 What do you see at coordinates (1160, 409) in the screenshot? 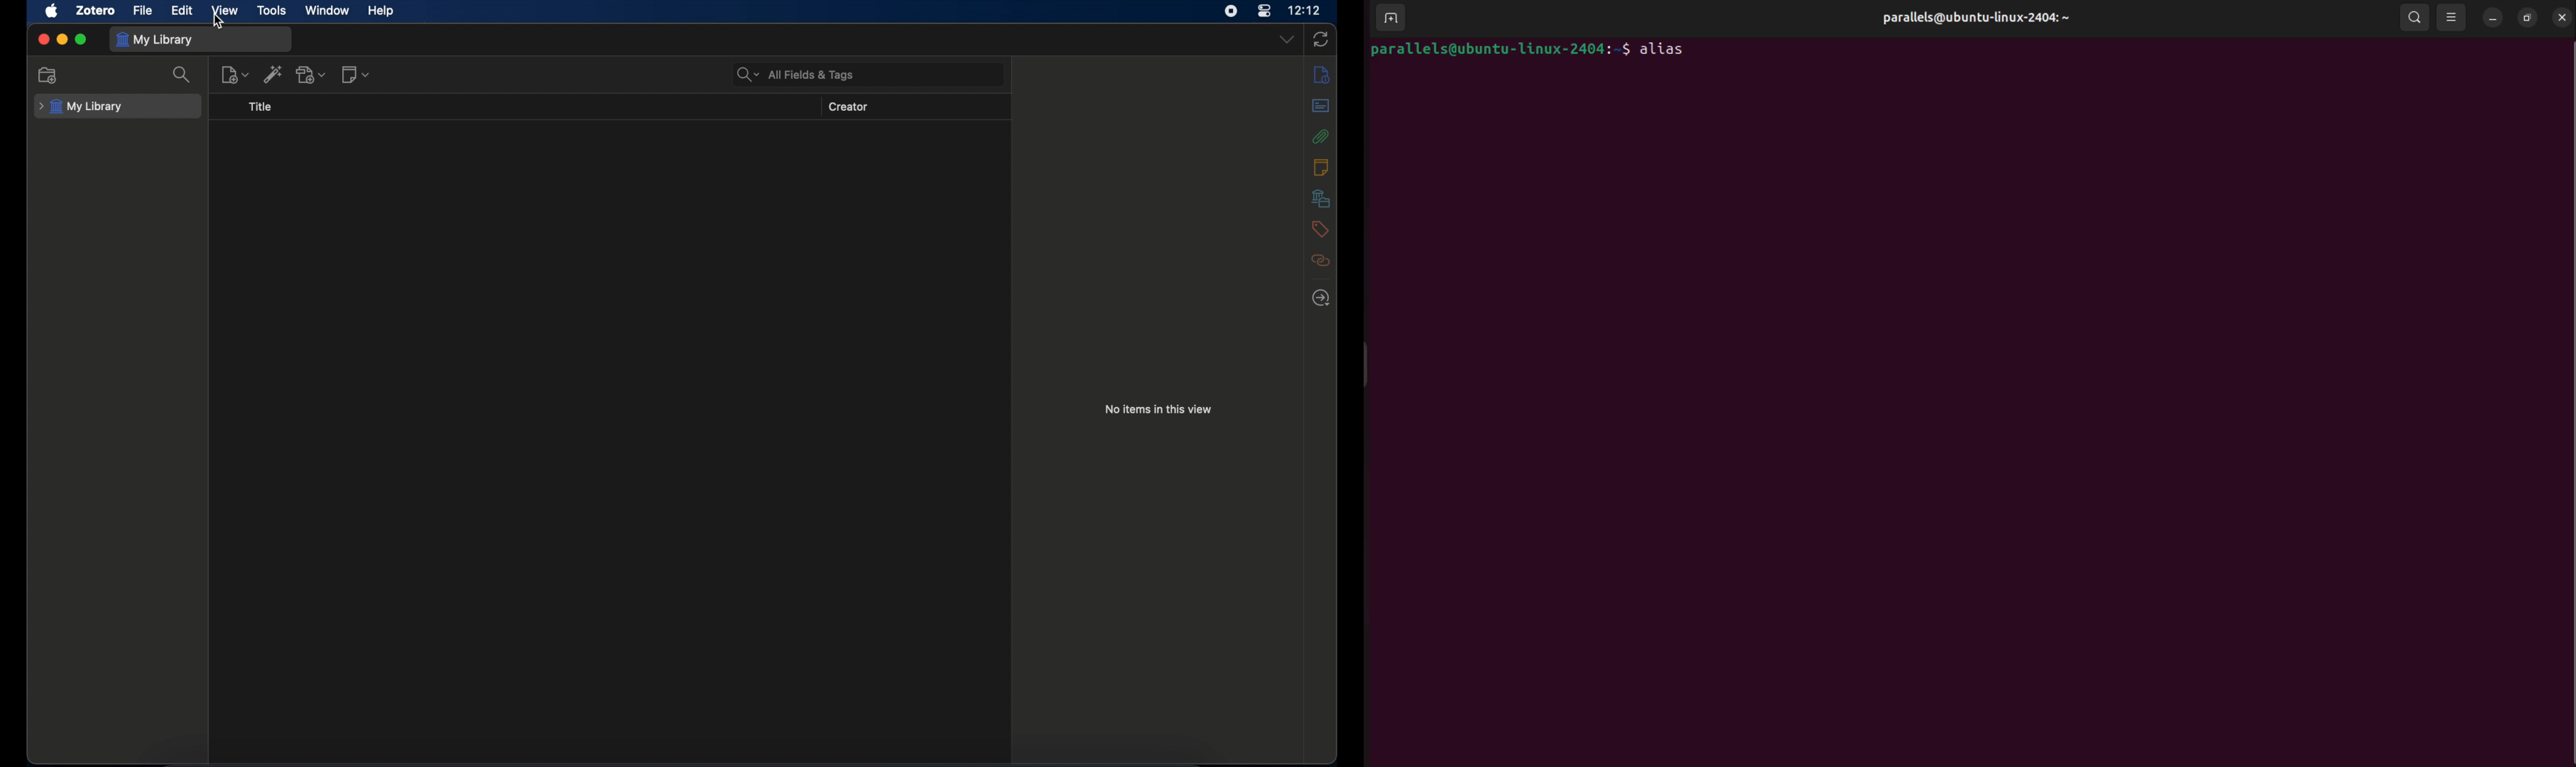
I see `no item in this view` at bounding box center [1160, 409].